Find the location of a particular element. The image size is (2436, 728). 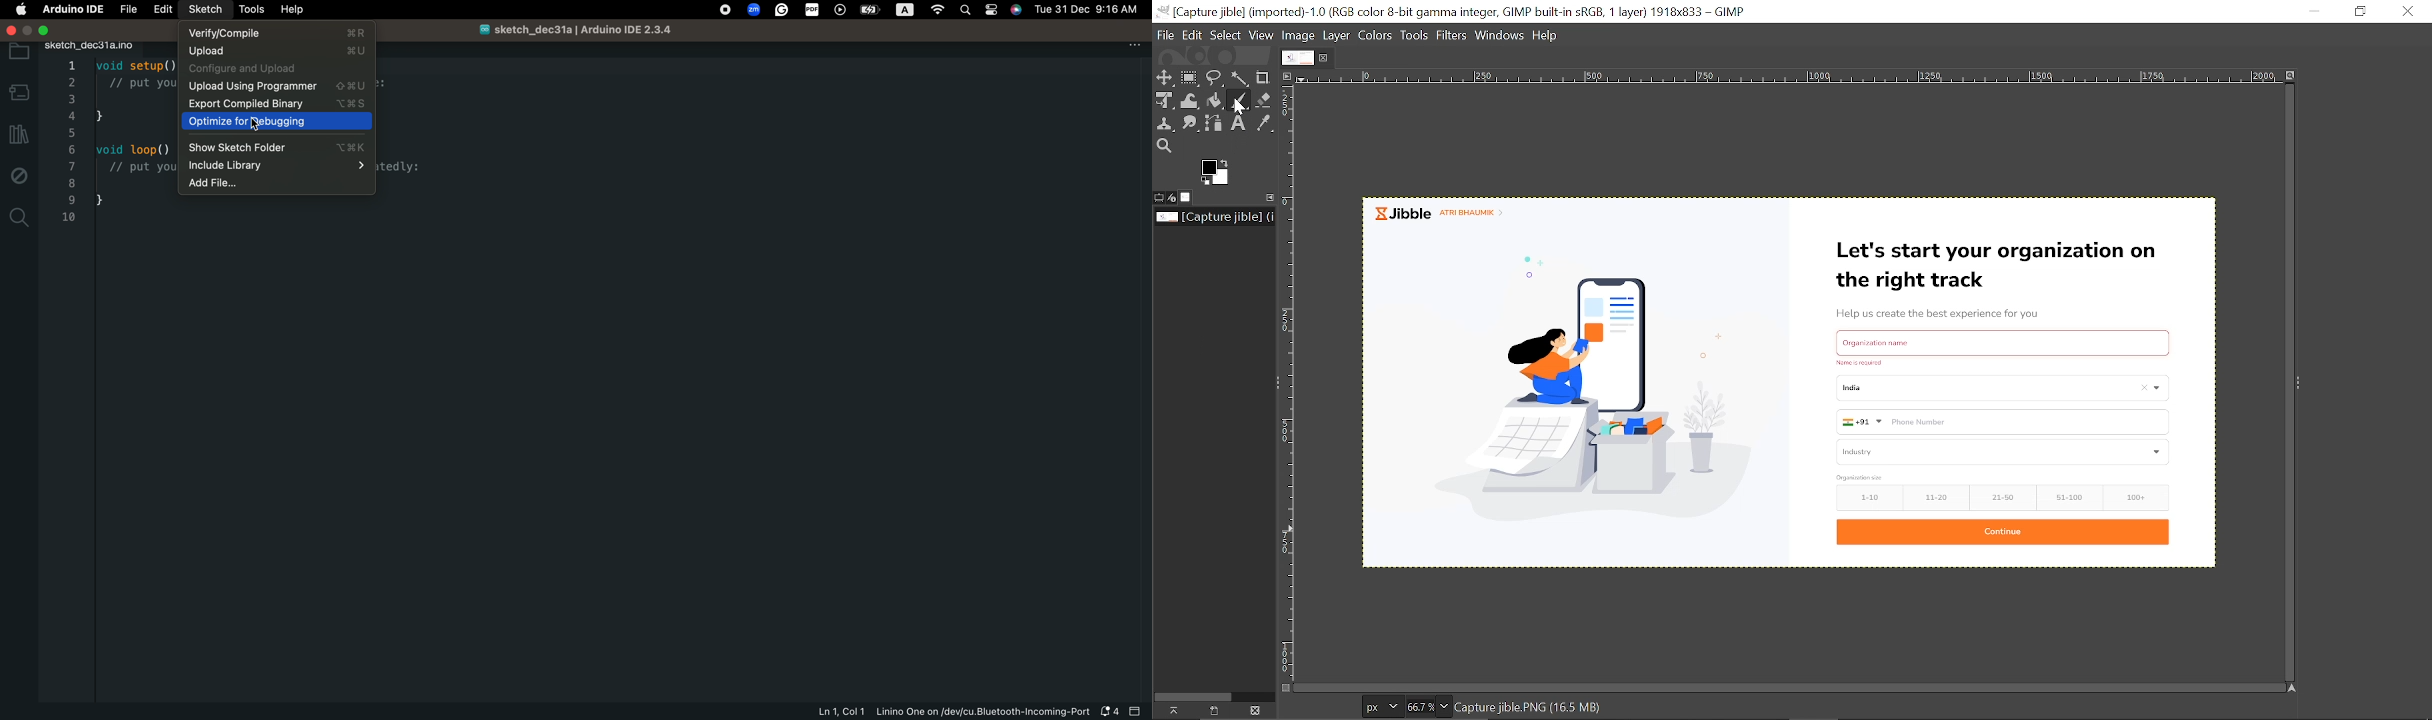

Tool options is located at coordinates (1160, 197).